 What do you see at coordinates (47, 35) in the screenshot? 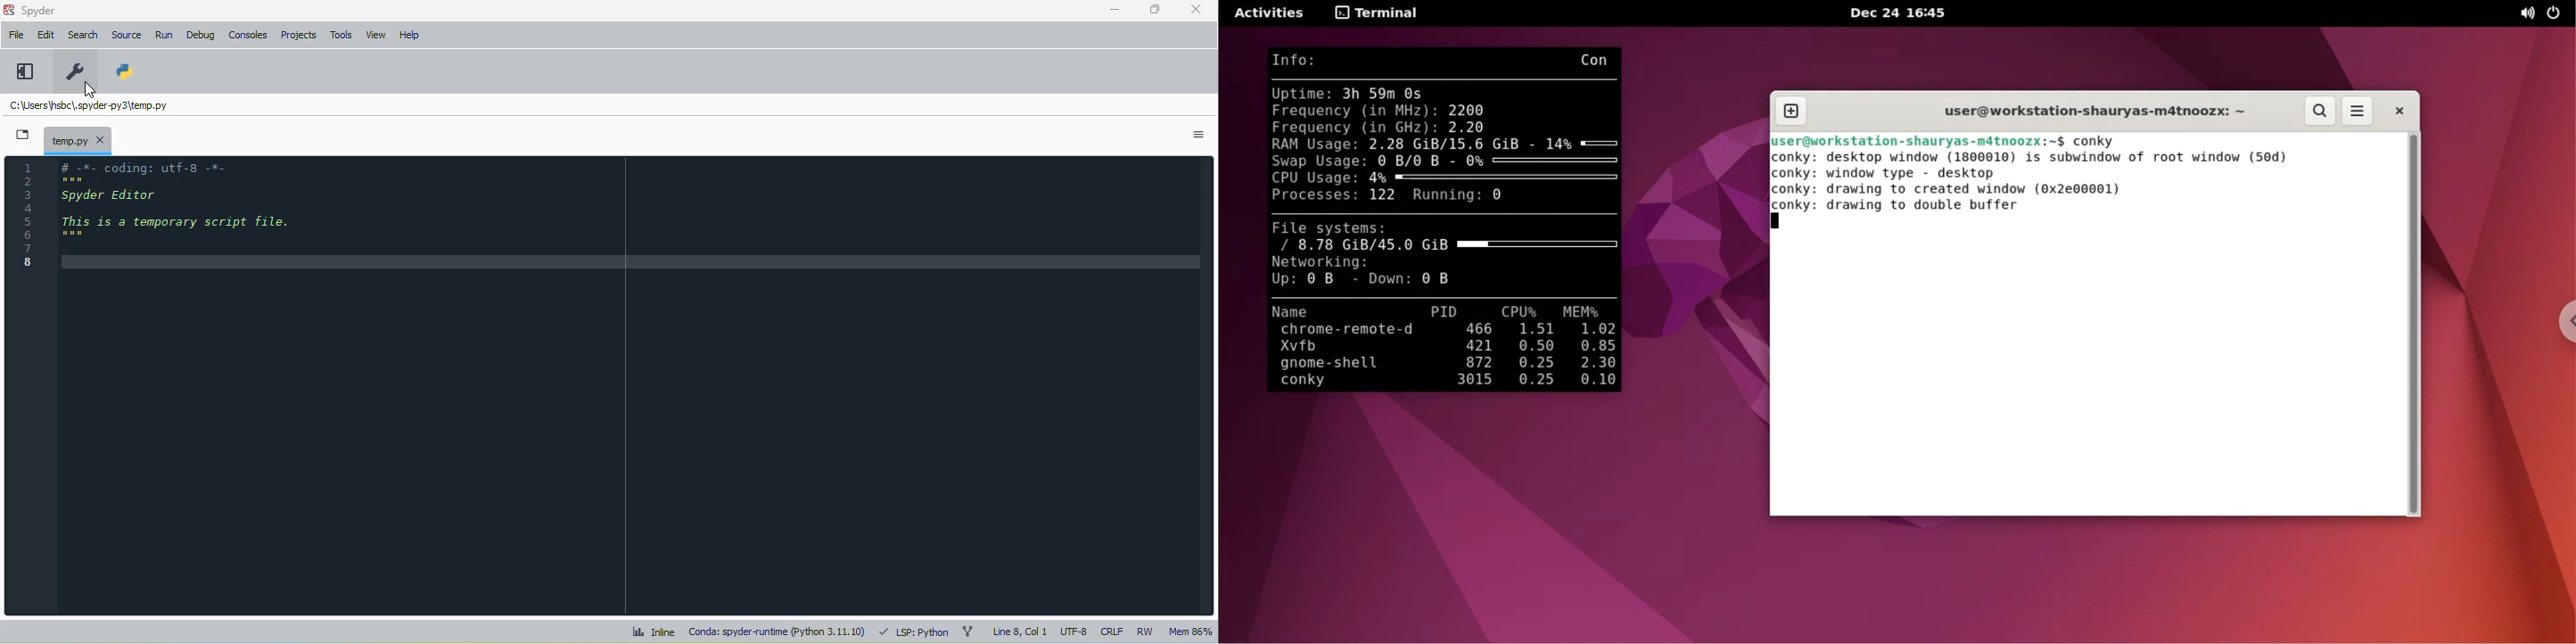
I see `edit` at bounding box center [47, 35].